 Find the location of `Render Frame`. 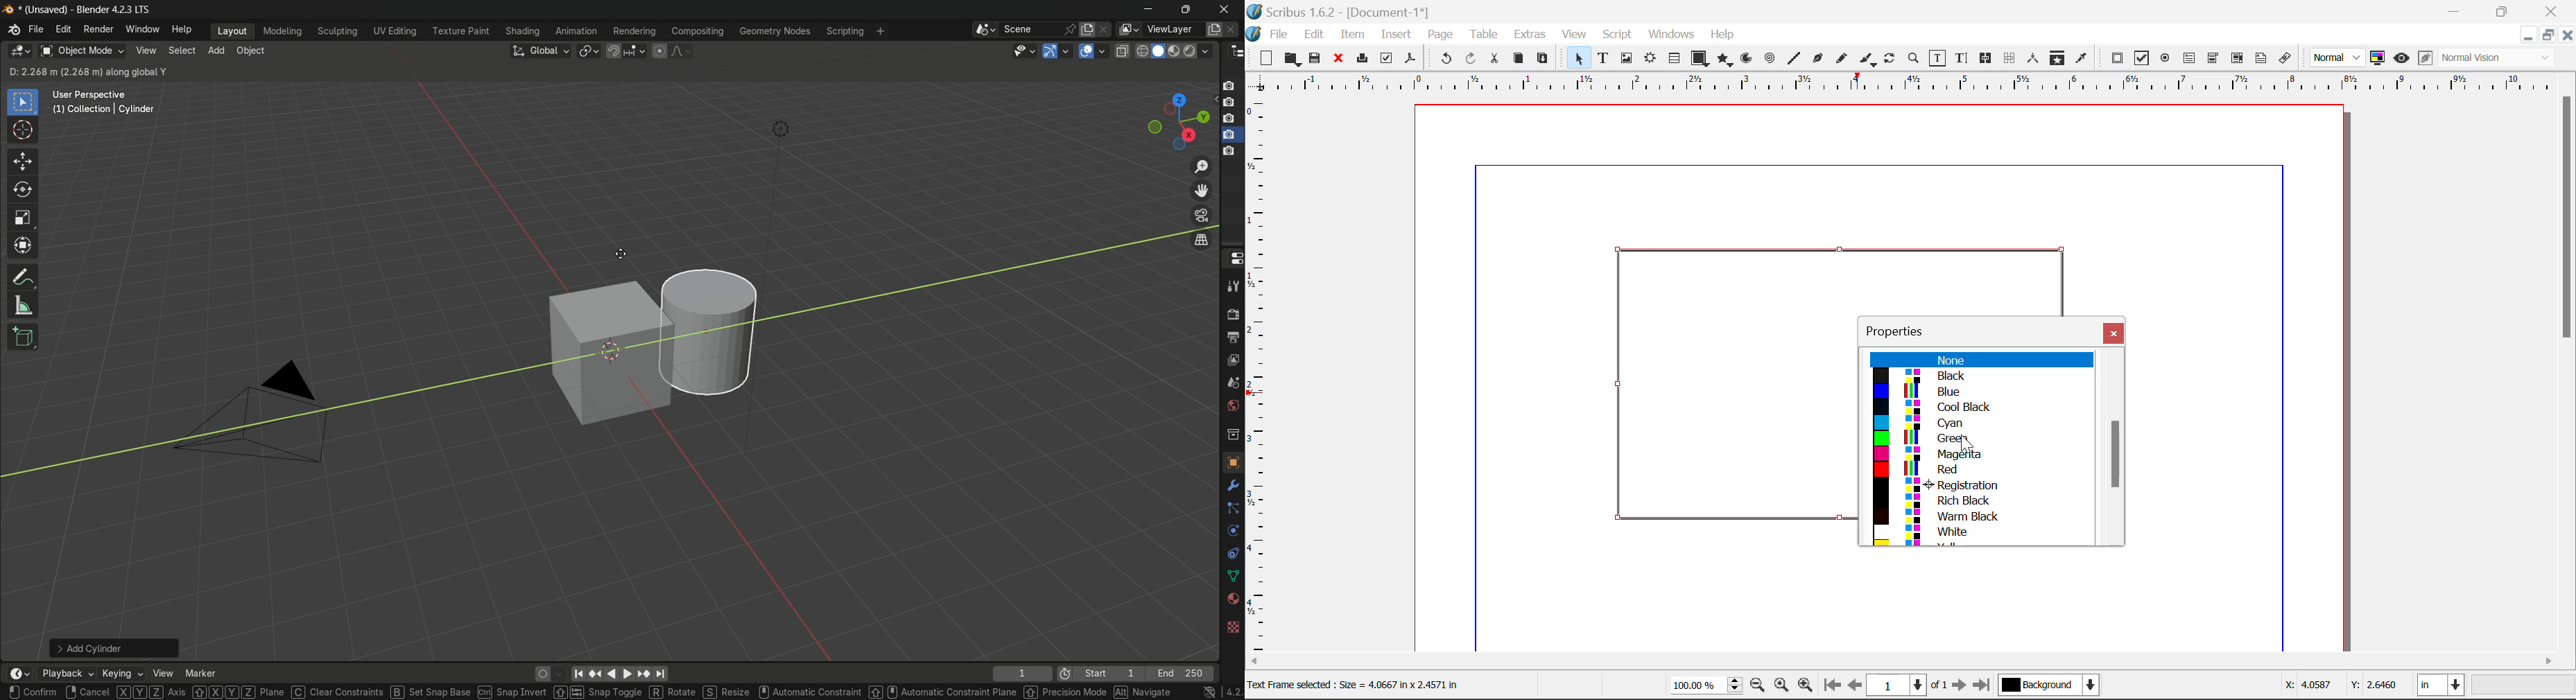

Render Frame is located at coordinates (1650, 59).